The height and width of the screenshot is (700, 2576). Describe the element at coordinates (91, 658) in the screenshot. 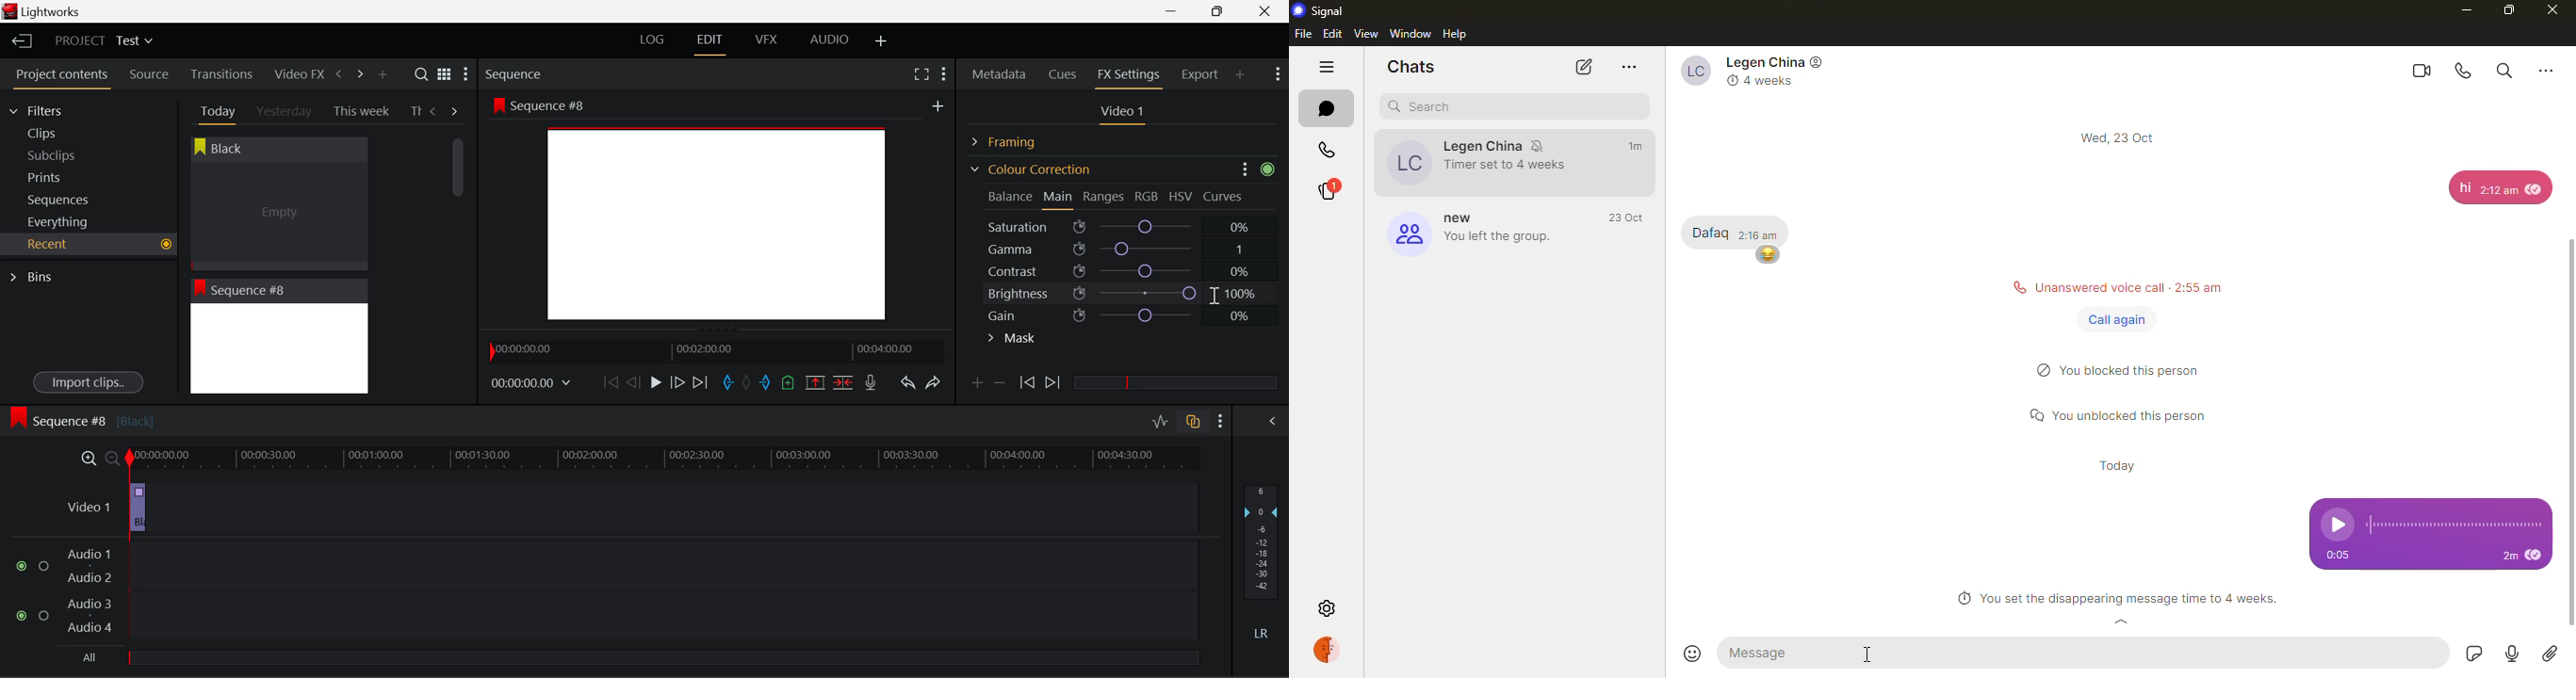

I see `All` at that location.